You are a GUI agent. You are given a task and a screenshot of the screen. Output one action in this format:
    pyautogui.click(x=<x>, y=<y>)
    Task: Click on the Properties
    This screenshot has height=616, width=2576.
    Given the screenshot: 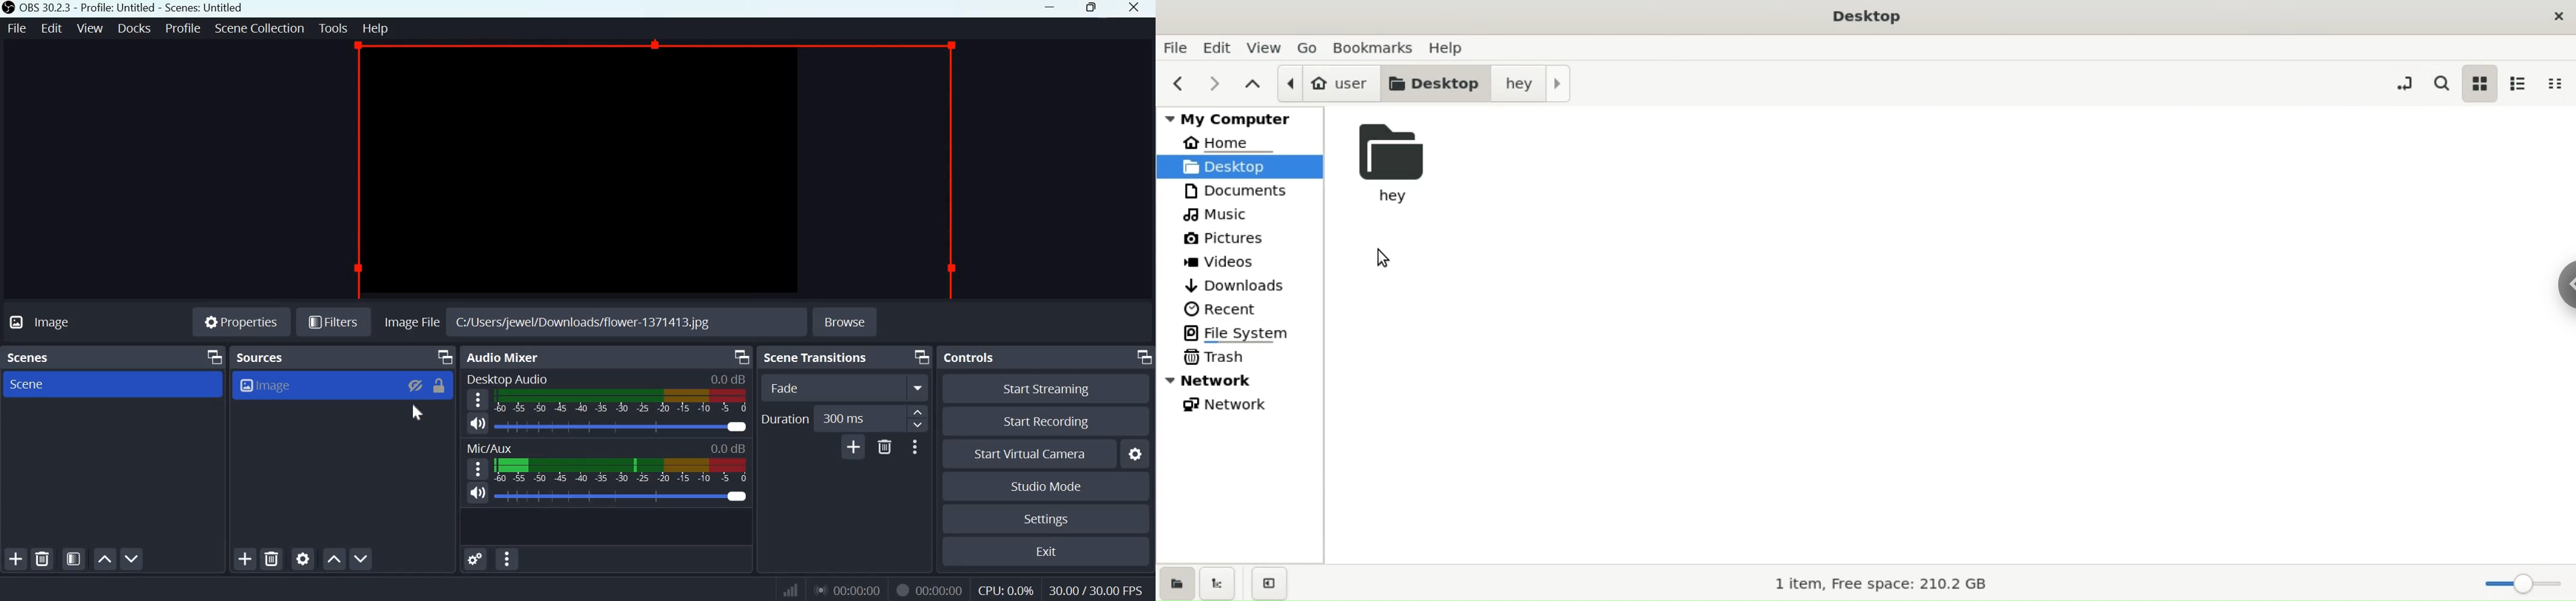 What is the action you would take?
    pyautogui.click(x=241, y=322)
    